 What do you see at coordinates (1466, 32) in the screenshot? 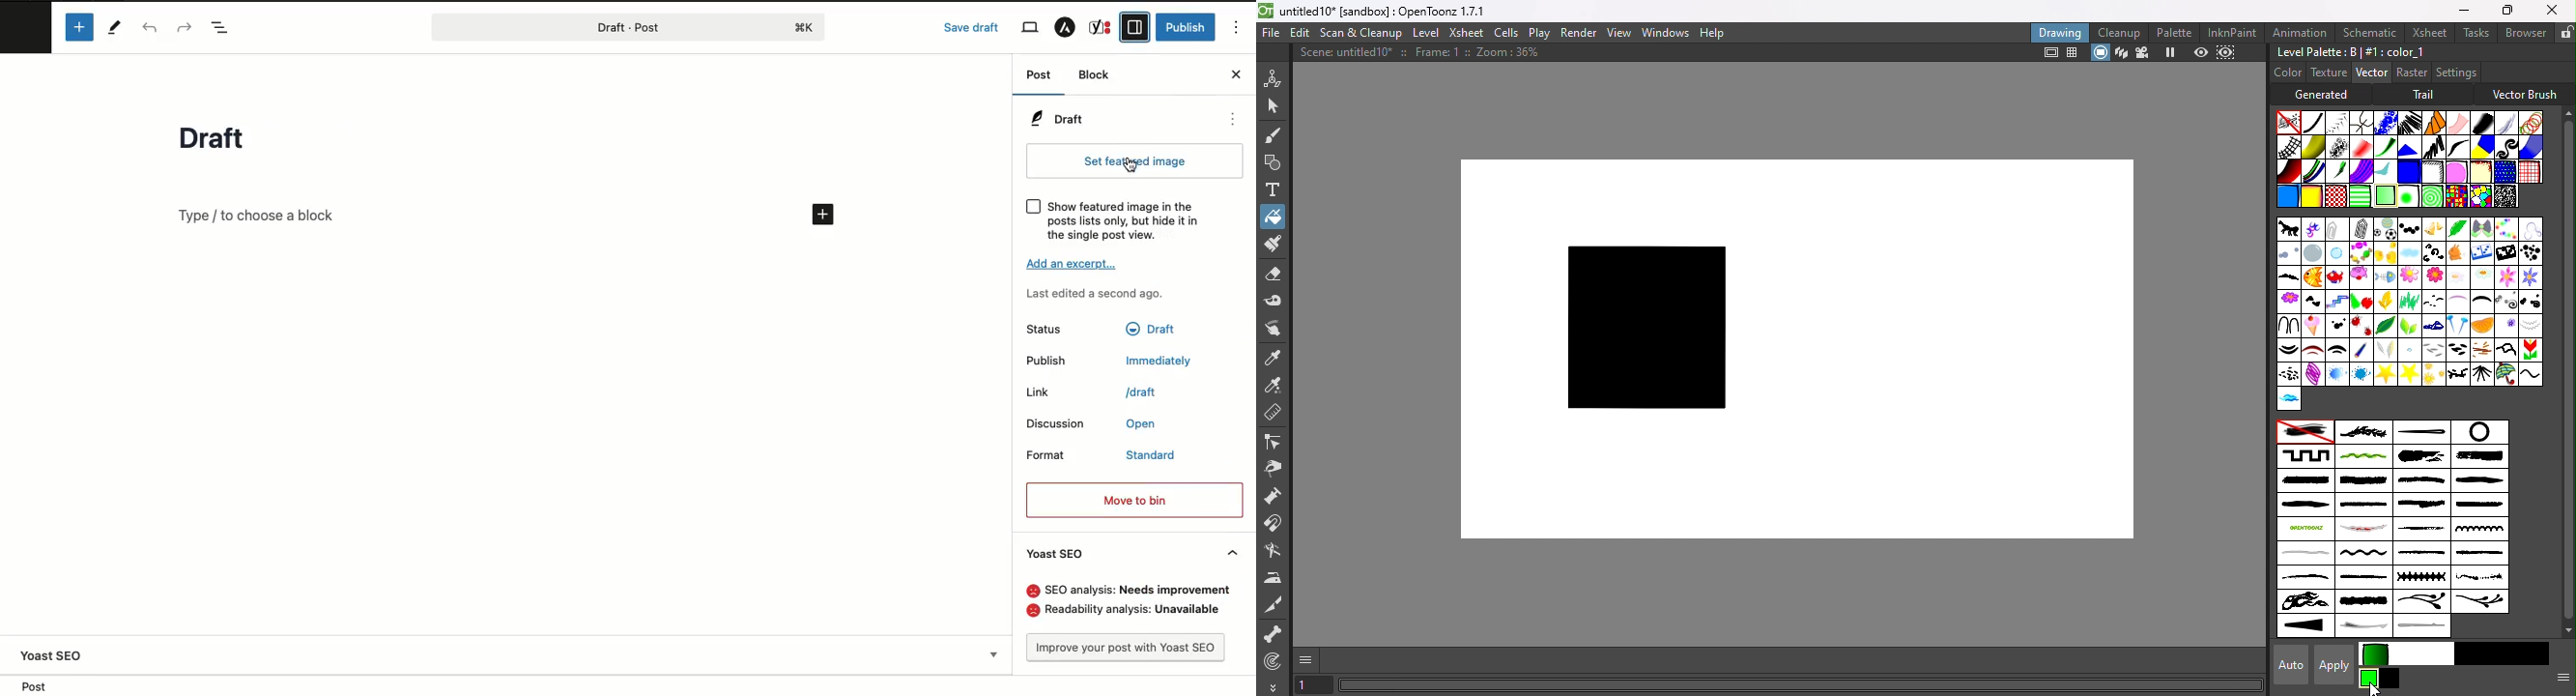
I see `Xsheet` at bounding box center [1466, 32].